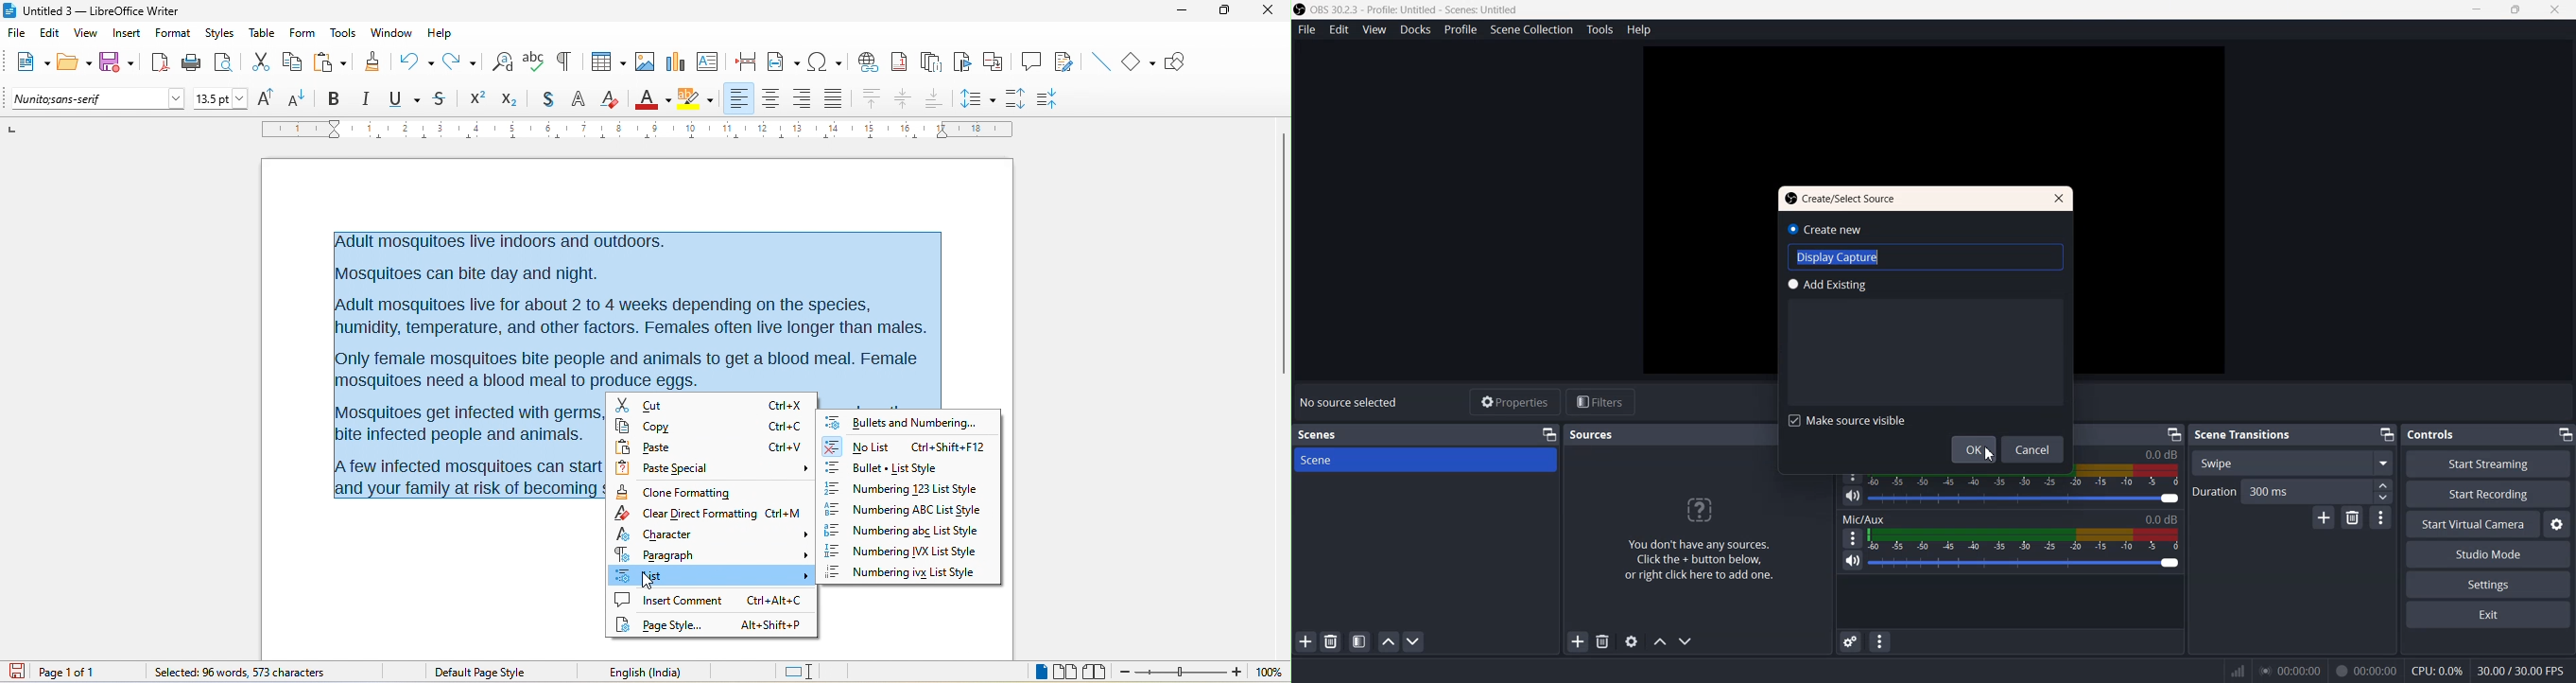 This screenshot has width=2576, height=700. Describe the element at coordinates (2023, 539) in the screenshot. I see `Volume Indicator` at that location.